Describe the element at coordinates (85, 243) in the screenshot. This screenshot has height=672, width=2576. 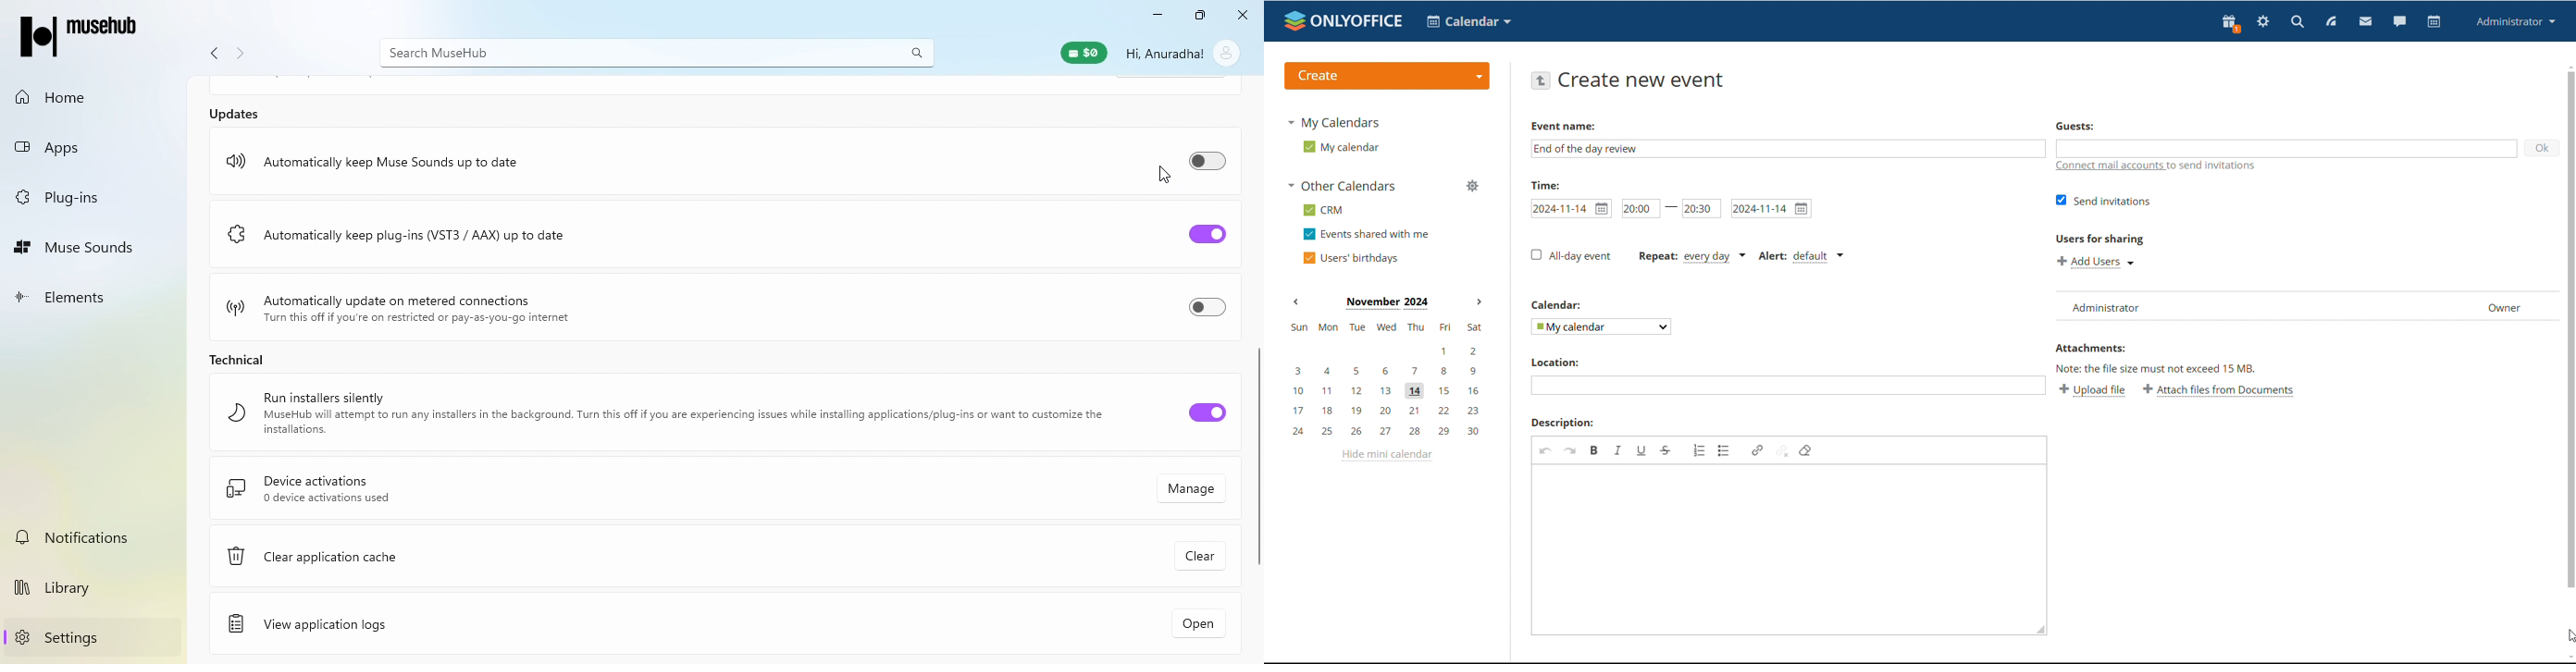
I see `Muse Sounds` at that location.